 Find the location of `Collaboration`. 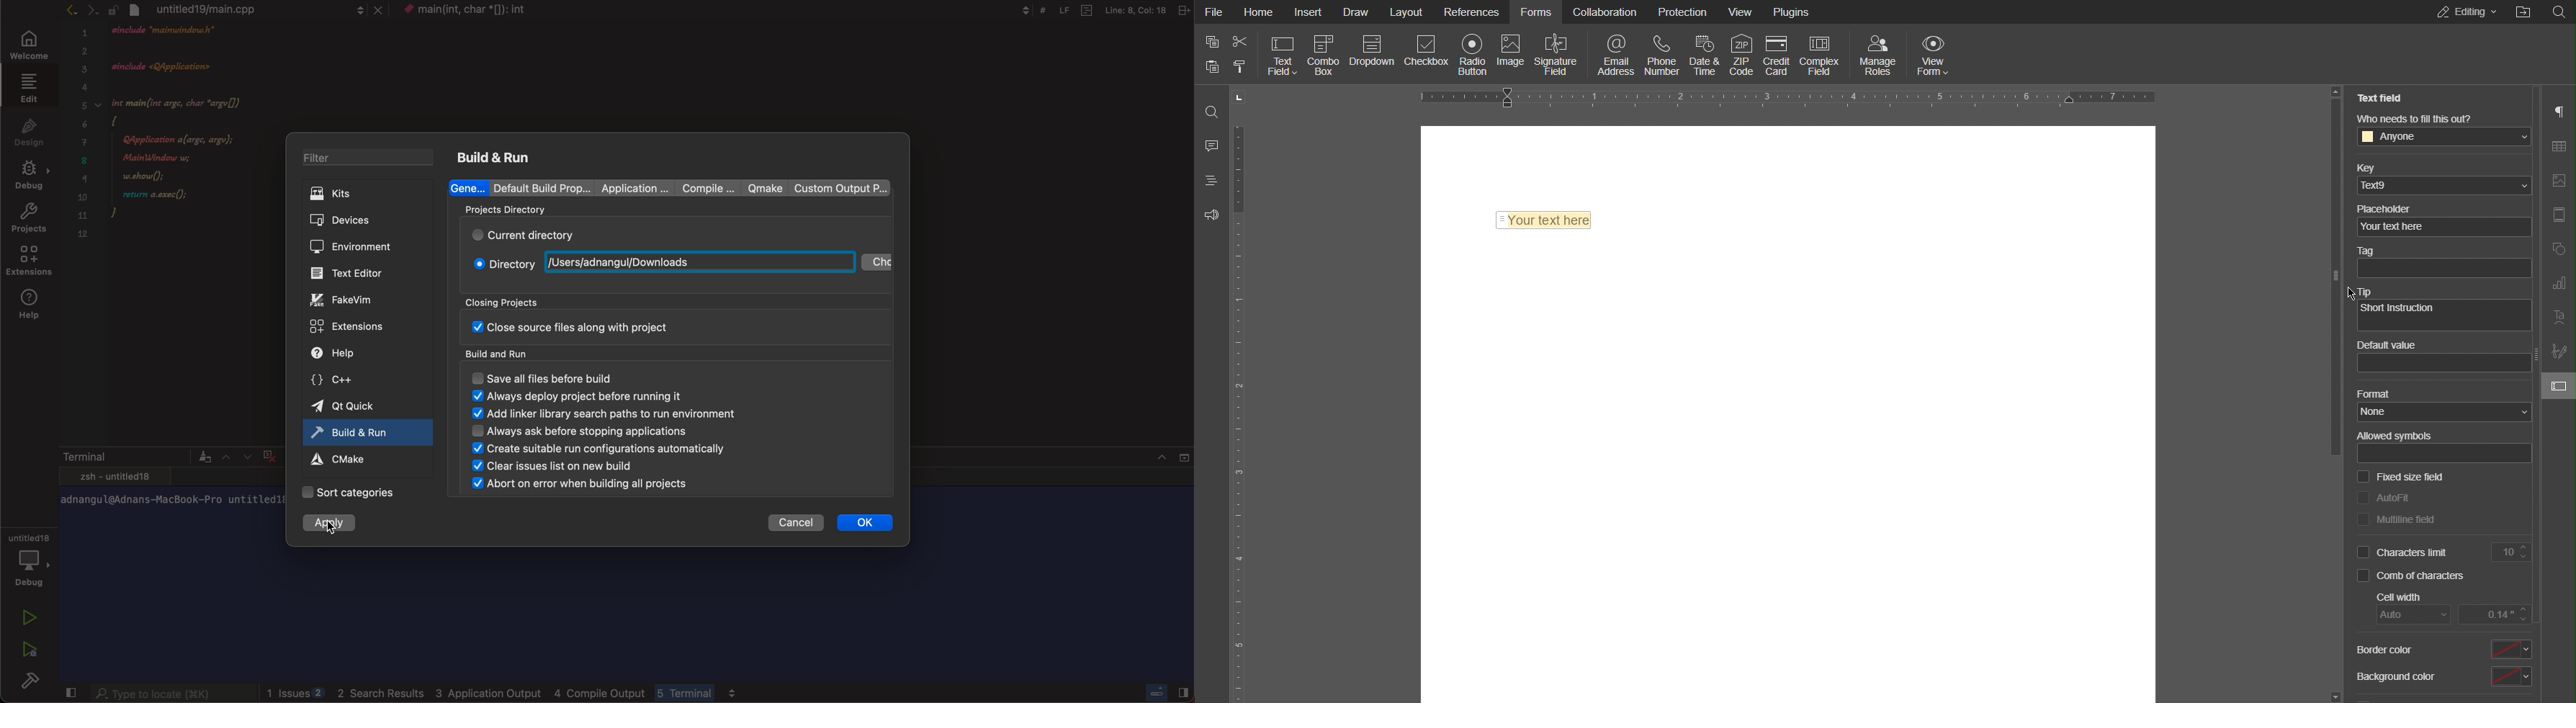

Collaboration is located at coordinates (1605, 11).